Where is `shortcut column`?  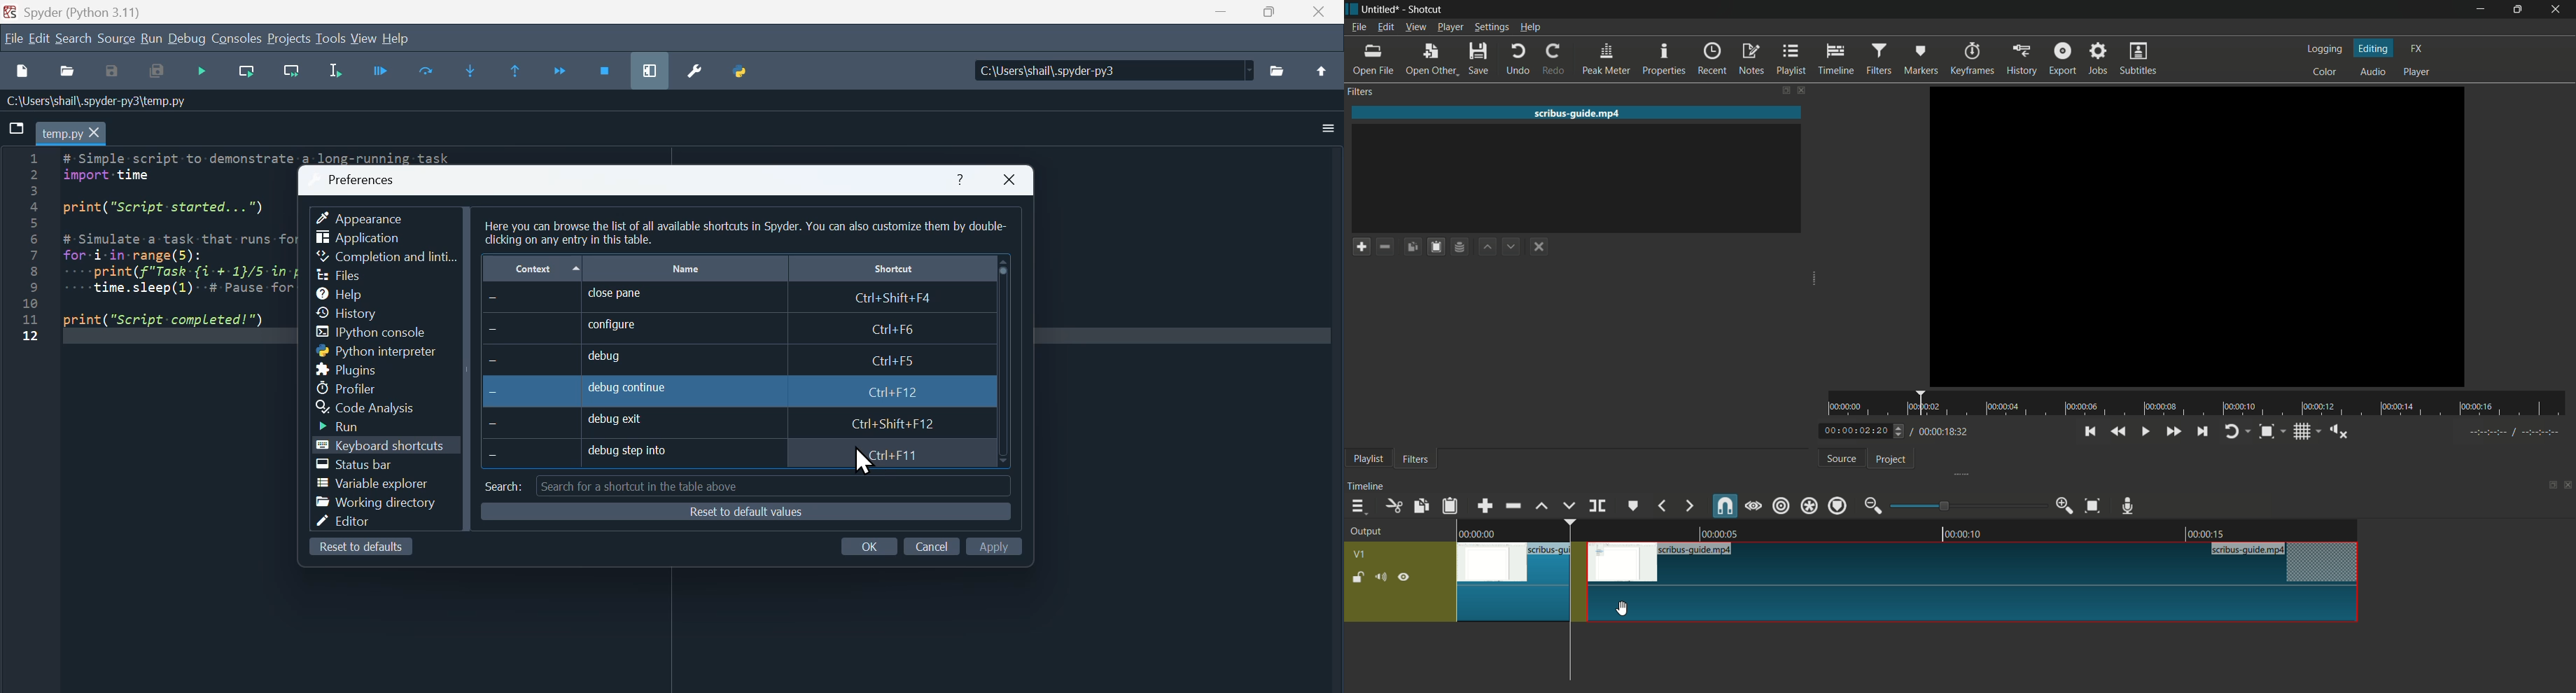
shortcut column is located at coordinates (890, 270).